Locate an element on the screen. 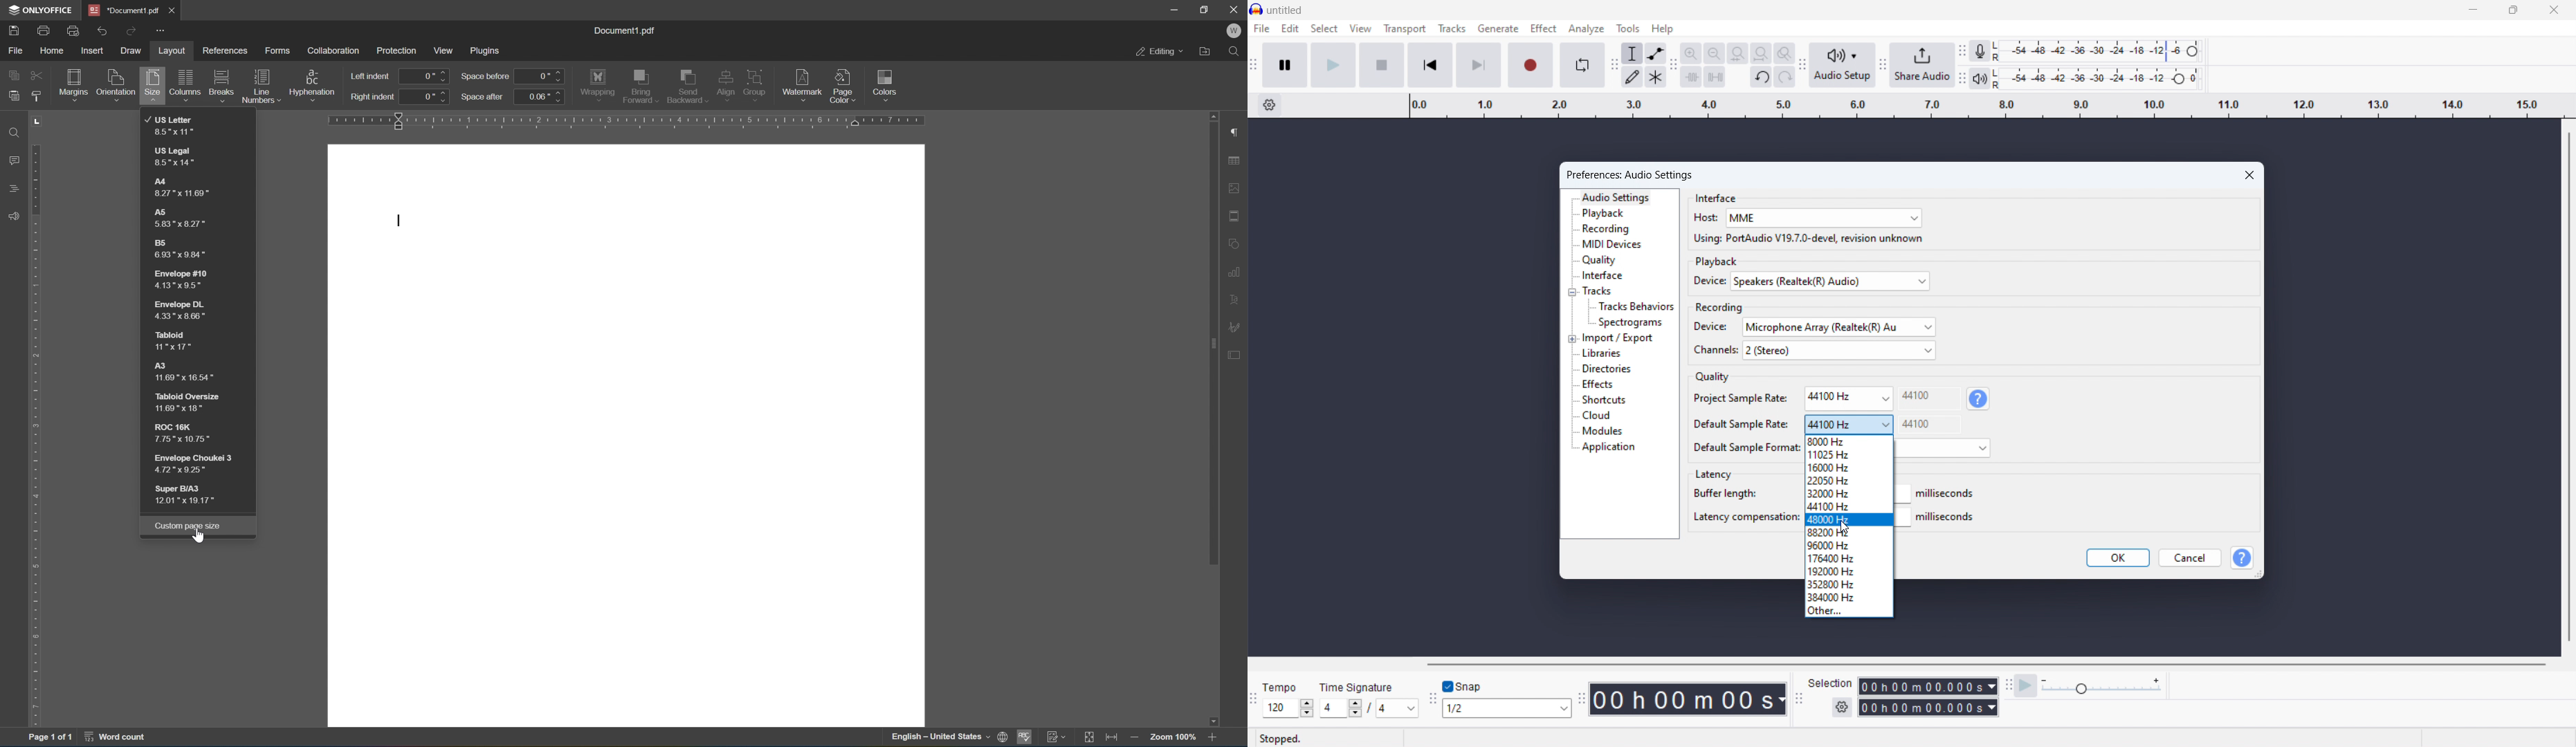 This screenshot has height=756, width=2576. libraries is located at coordinates (1603, 353).